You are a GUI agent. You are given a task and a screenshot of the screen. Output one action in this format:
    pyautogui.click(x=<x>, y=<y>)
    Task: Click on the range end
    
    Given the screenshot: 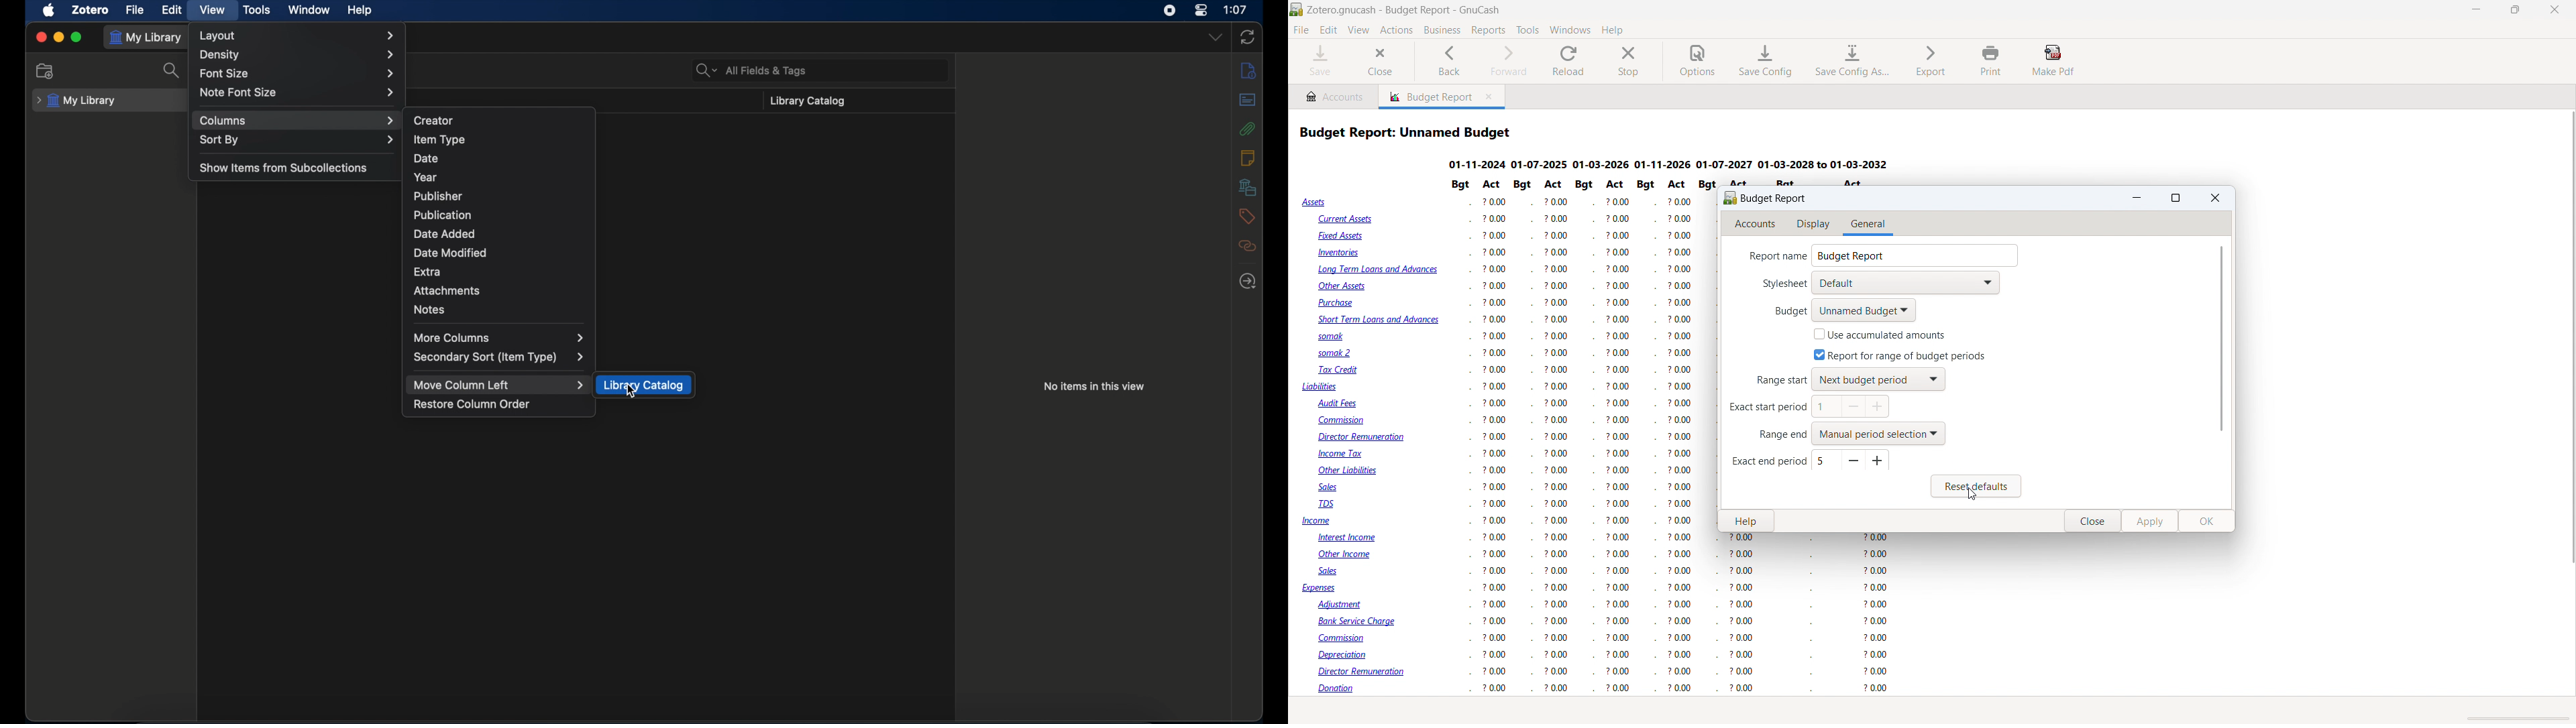 What is the action you would take?
    pyautogui.click(x=1880, y=433)
    